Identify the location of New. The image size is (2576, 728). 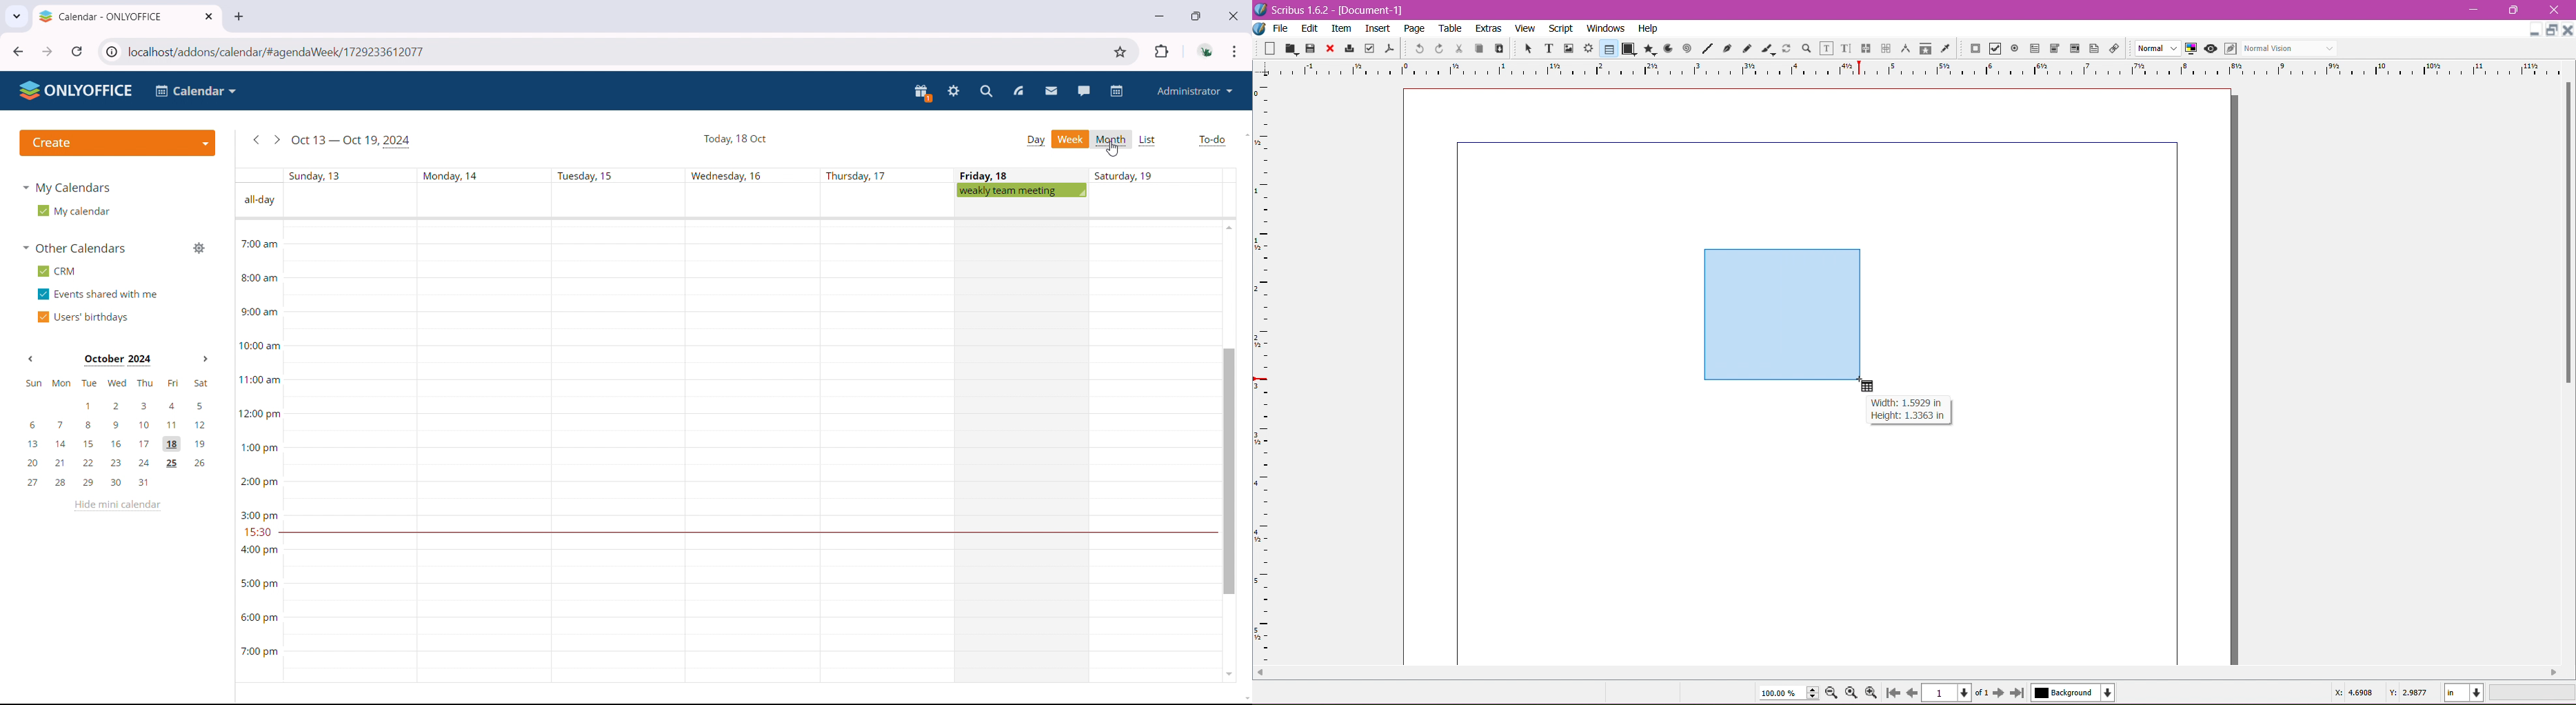
(1271, 48).